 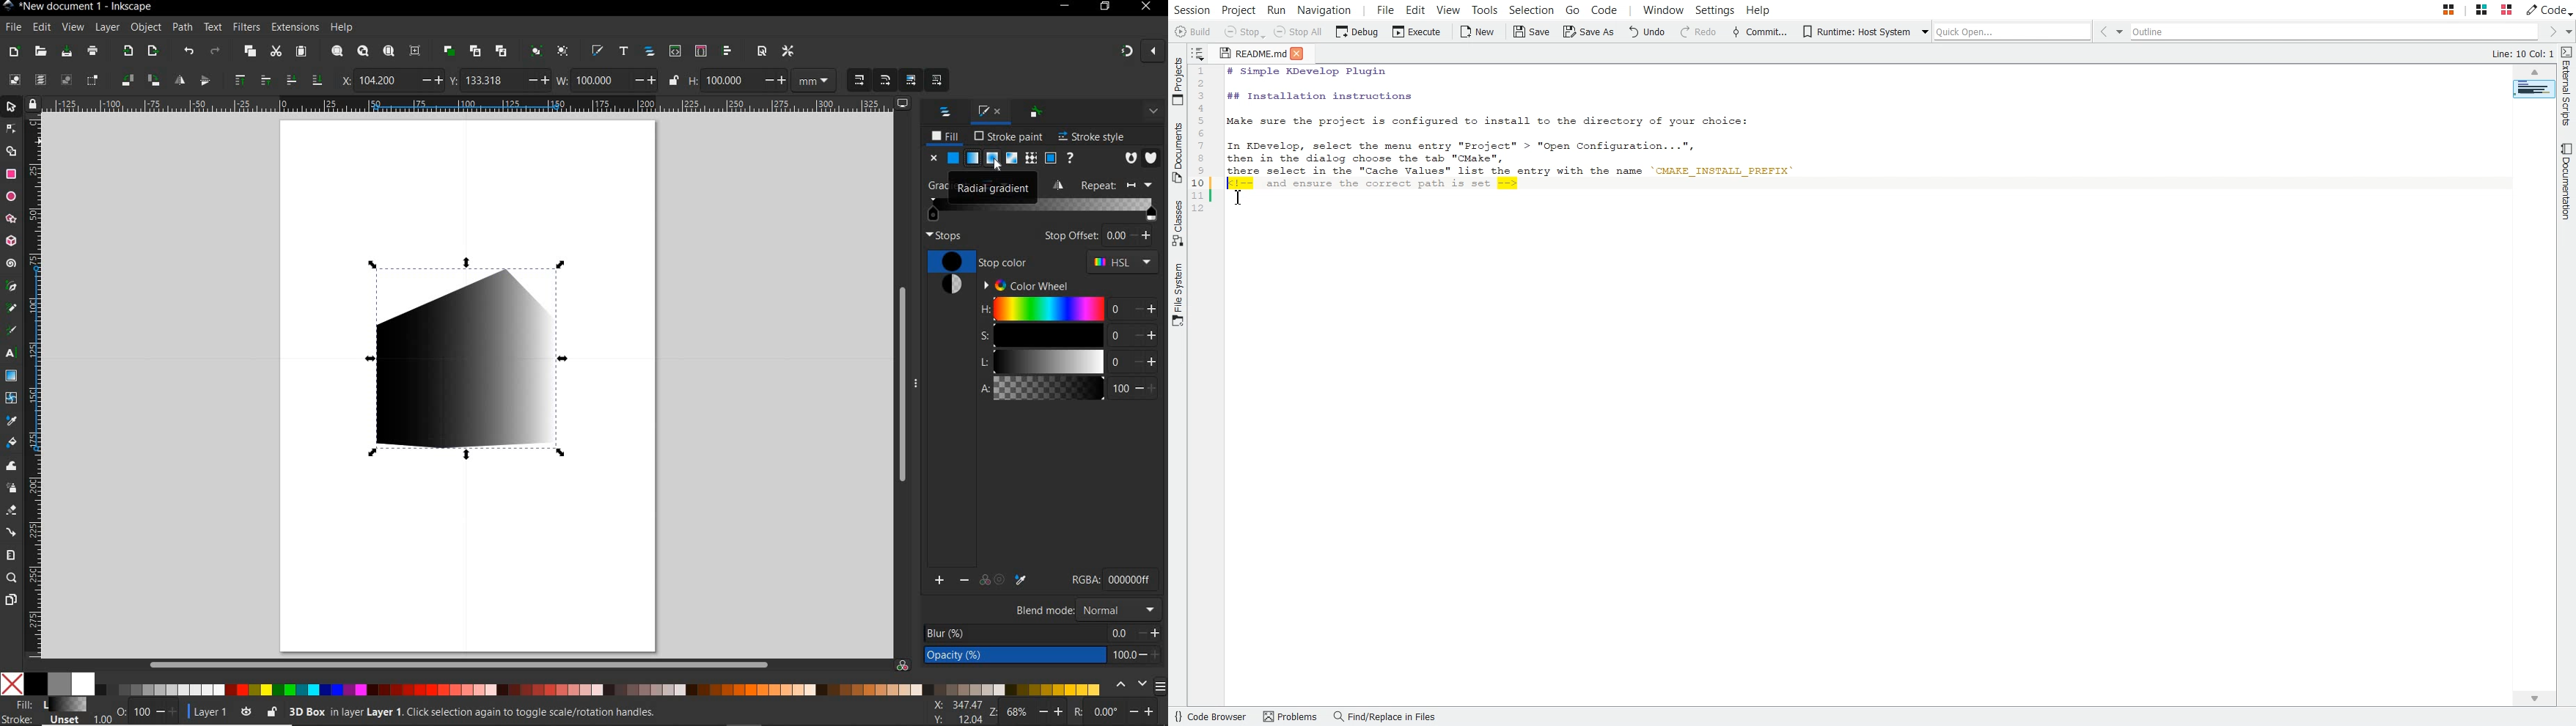 I want to click on LOWER SELECTION, so click(x=289, y=81).